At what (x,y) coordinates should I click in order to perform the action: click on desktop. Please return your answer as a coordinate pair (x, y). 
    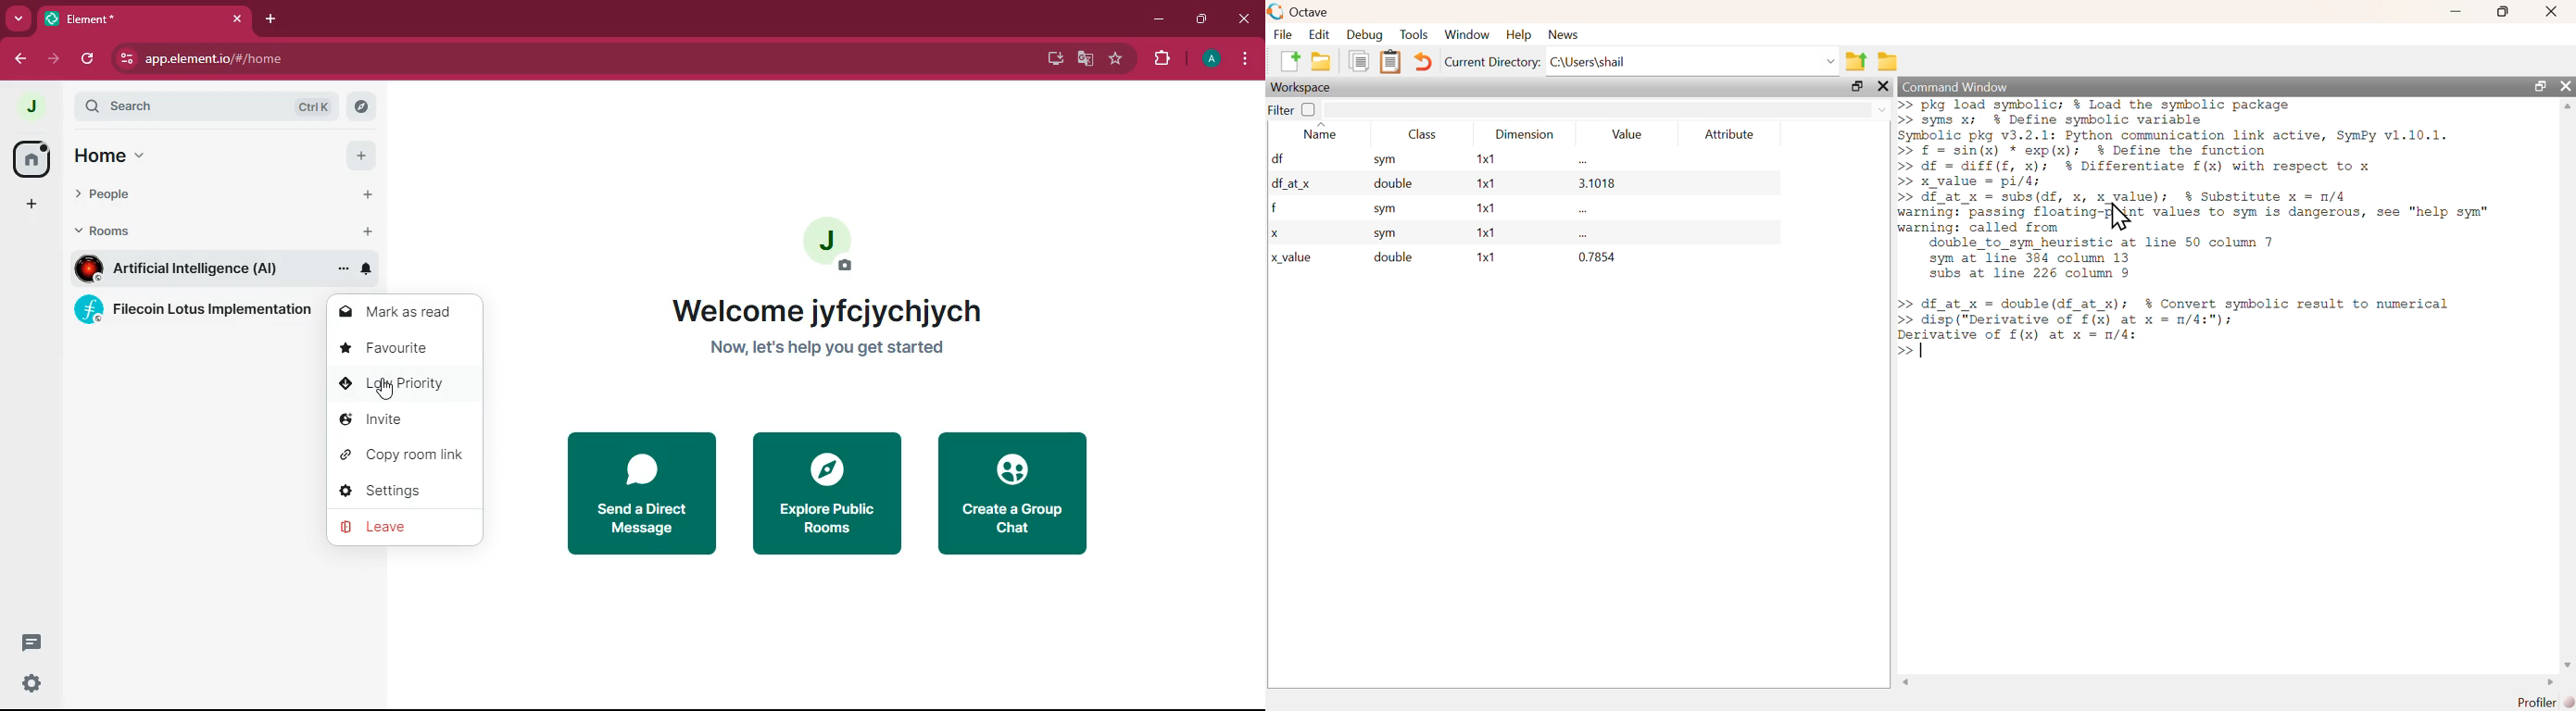
    Looking at the image, I should click on (1052, 57).